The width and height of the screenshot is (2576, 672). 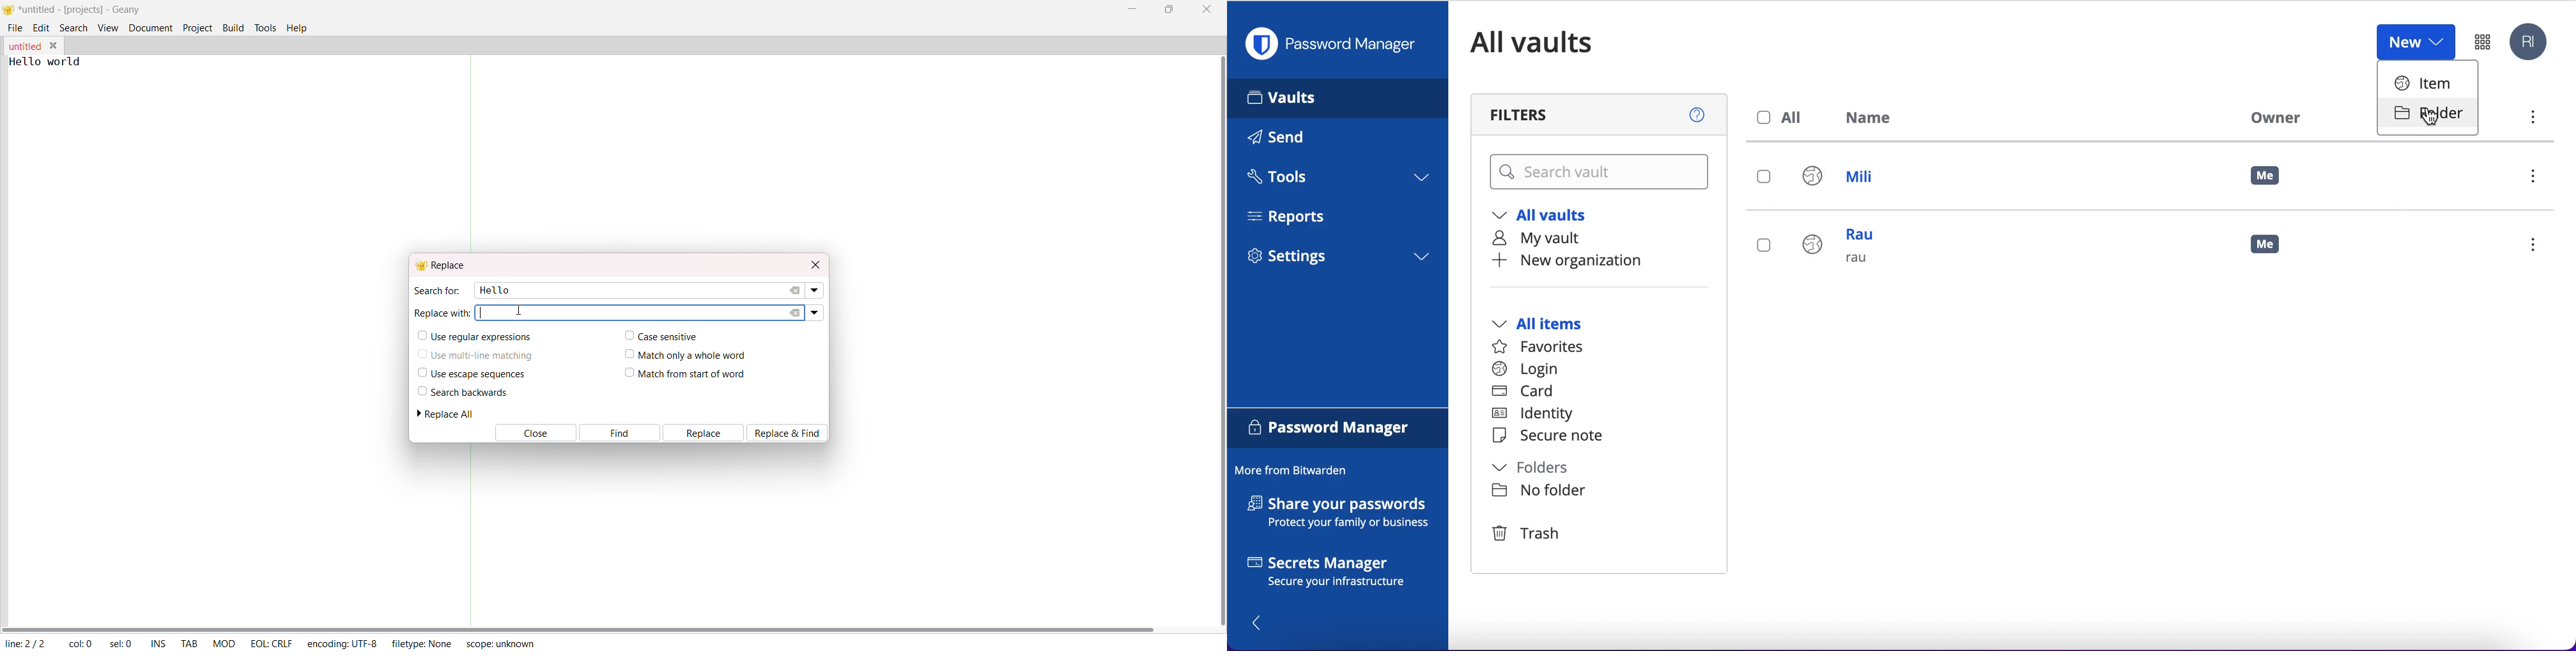 What do you see at coordinates (1544, 347) in the screenshot?
I see `favorites` at bounding box center [1544, 347].